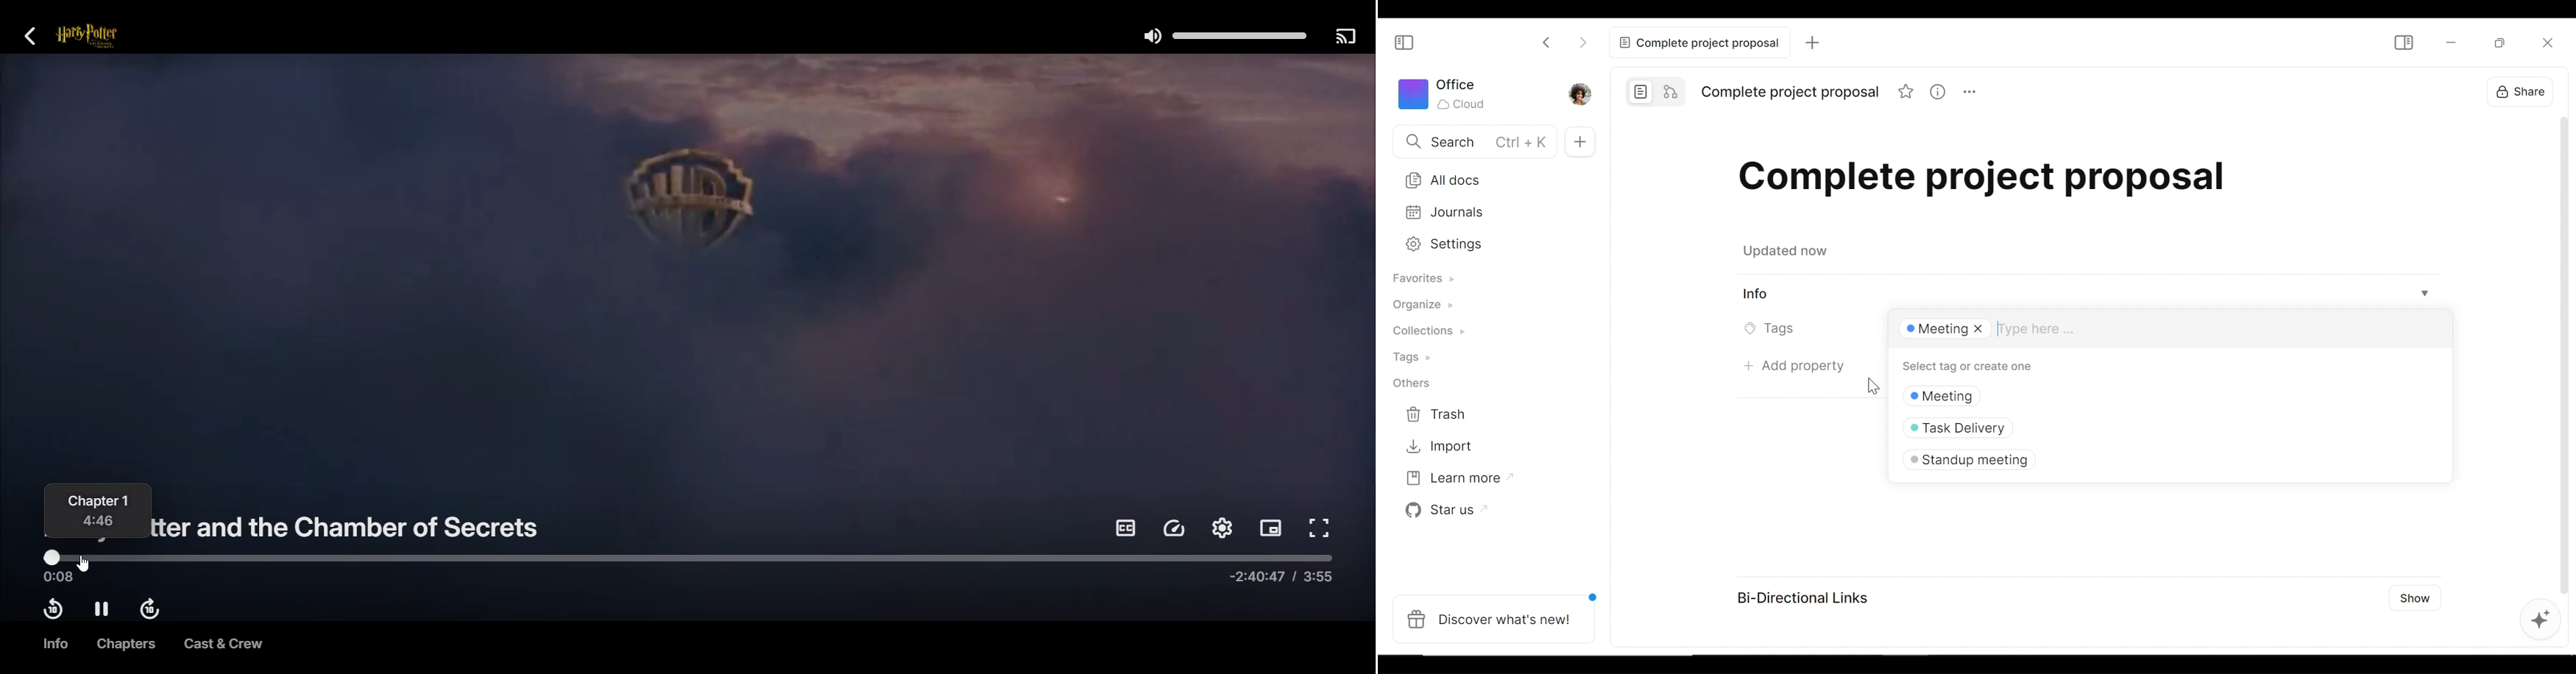 The image size is (2576, 700). Describe the element at coordinates (2498, 42) in the screenshot. I see `Restore` at that location.